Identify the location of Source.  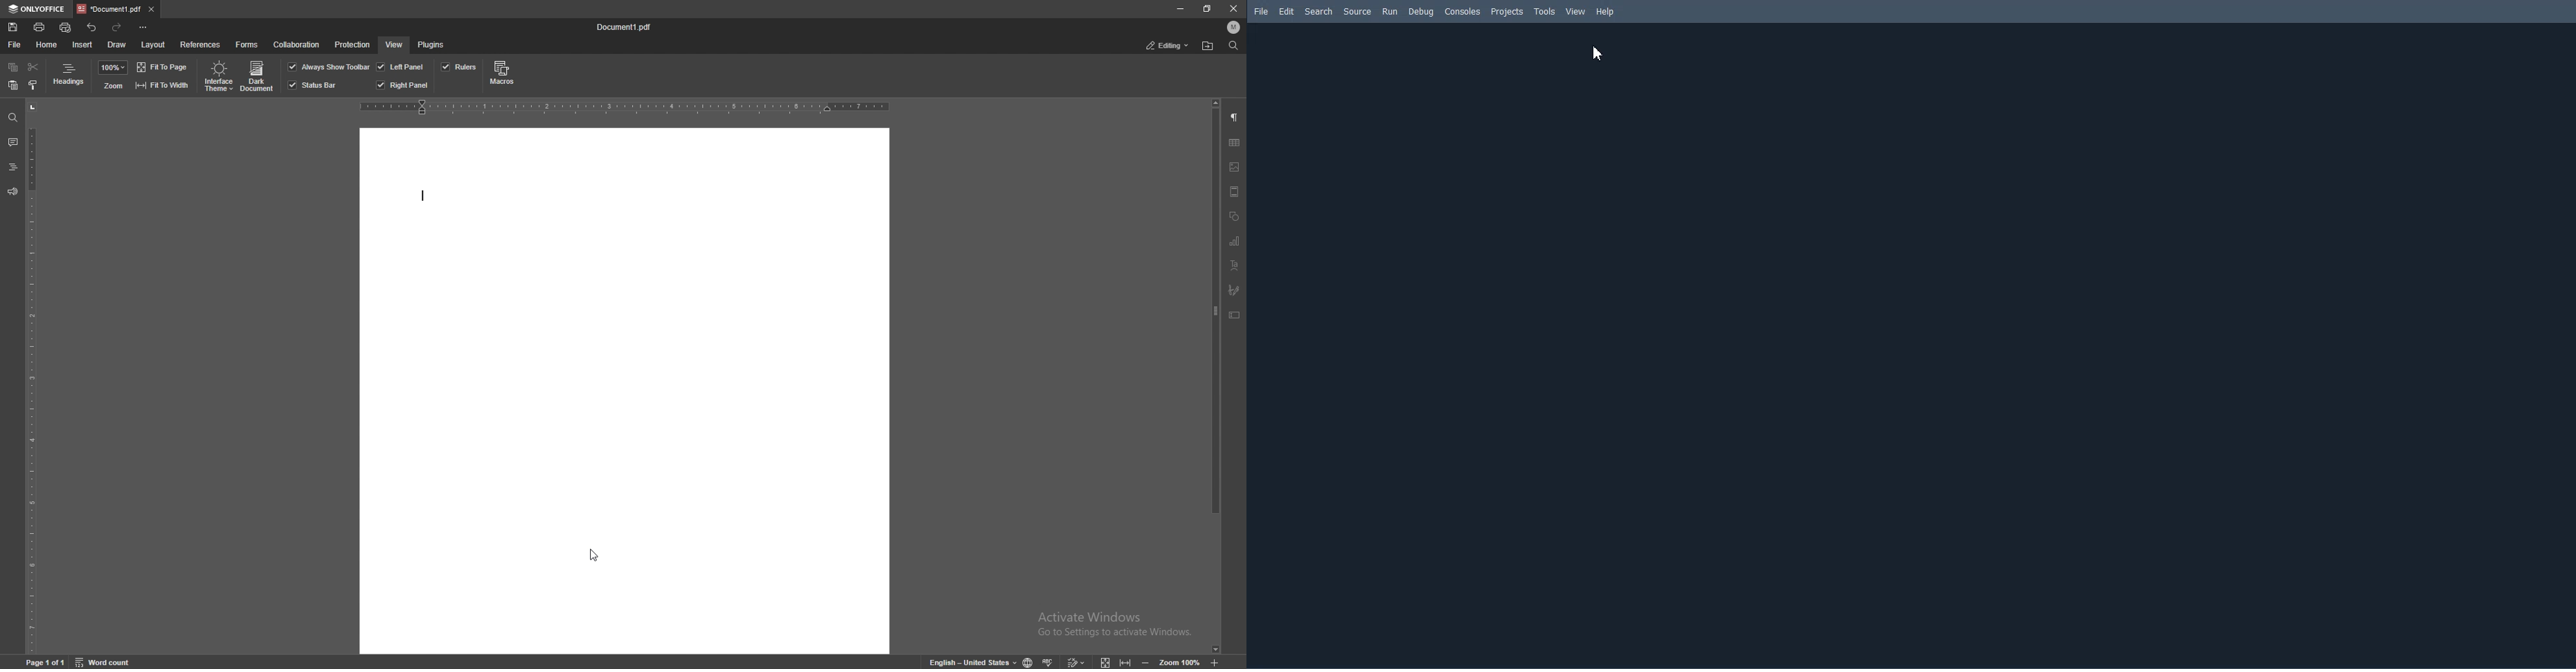
(1357, 11).